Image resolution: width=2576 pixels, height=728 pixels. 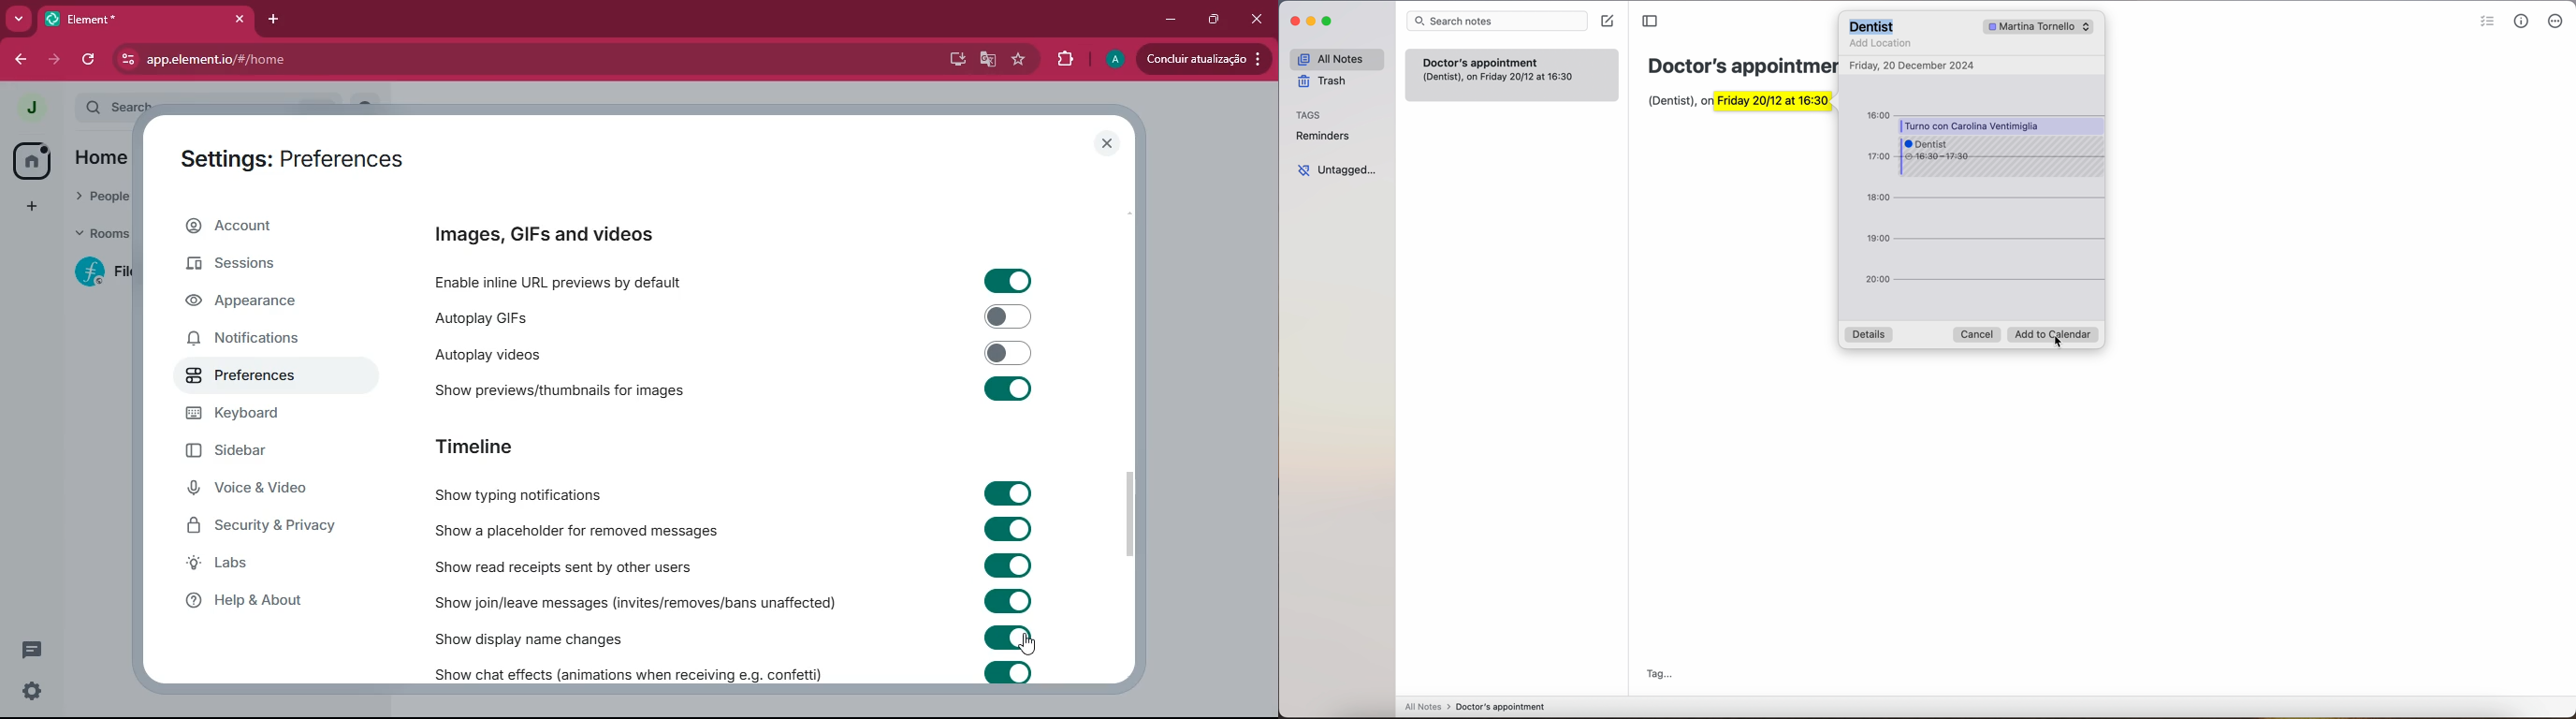 What do you see at coordinates (1941, 158) in the screenshot?
I see `16:30 - 17:30` at bounding box center [1941, 158].